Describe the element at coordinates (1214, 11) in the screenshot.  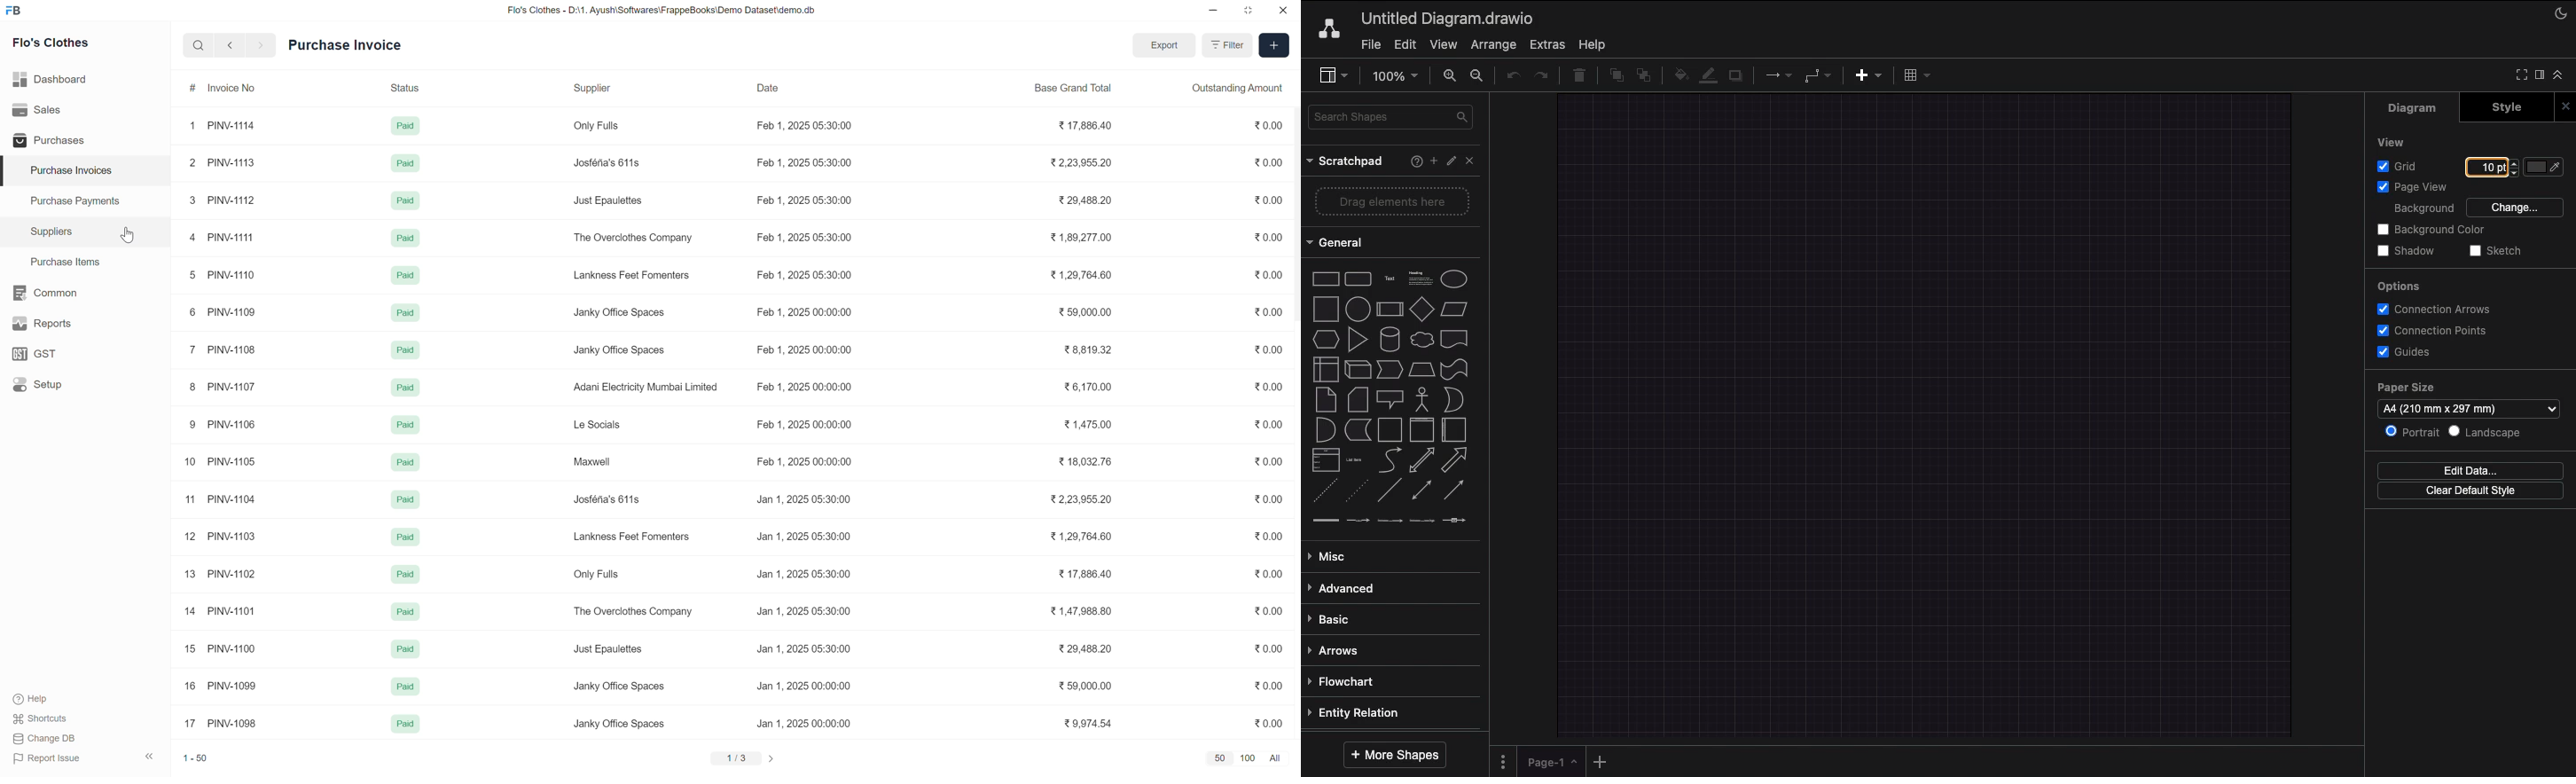
I see `minimize` at that location.